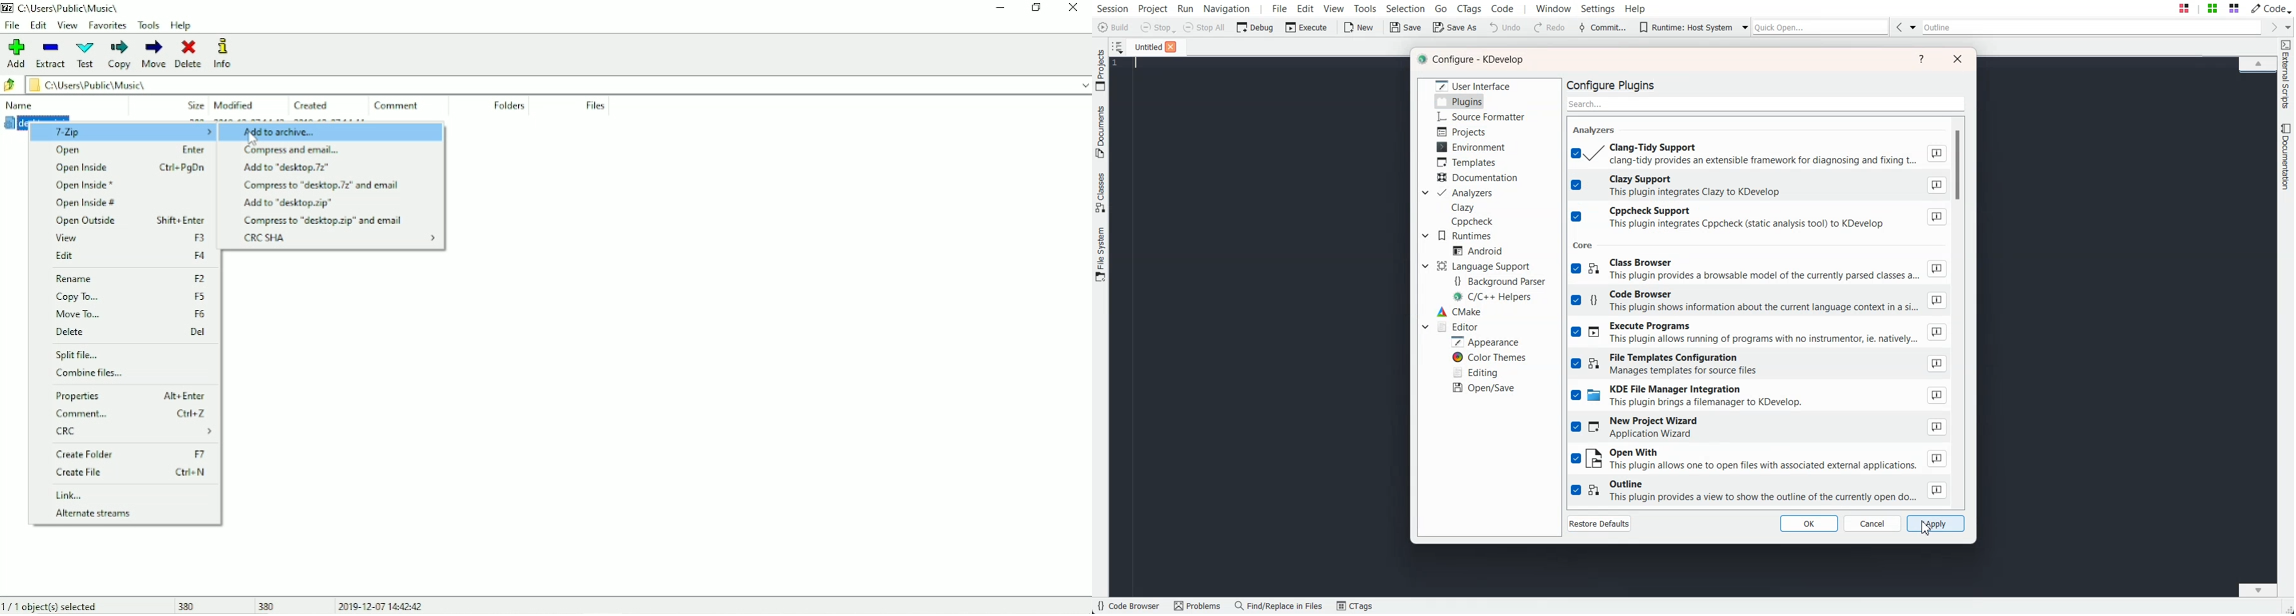 This screenshot has height=616, width=2296. I want to click on Android, so click(1477, 251).